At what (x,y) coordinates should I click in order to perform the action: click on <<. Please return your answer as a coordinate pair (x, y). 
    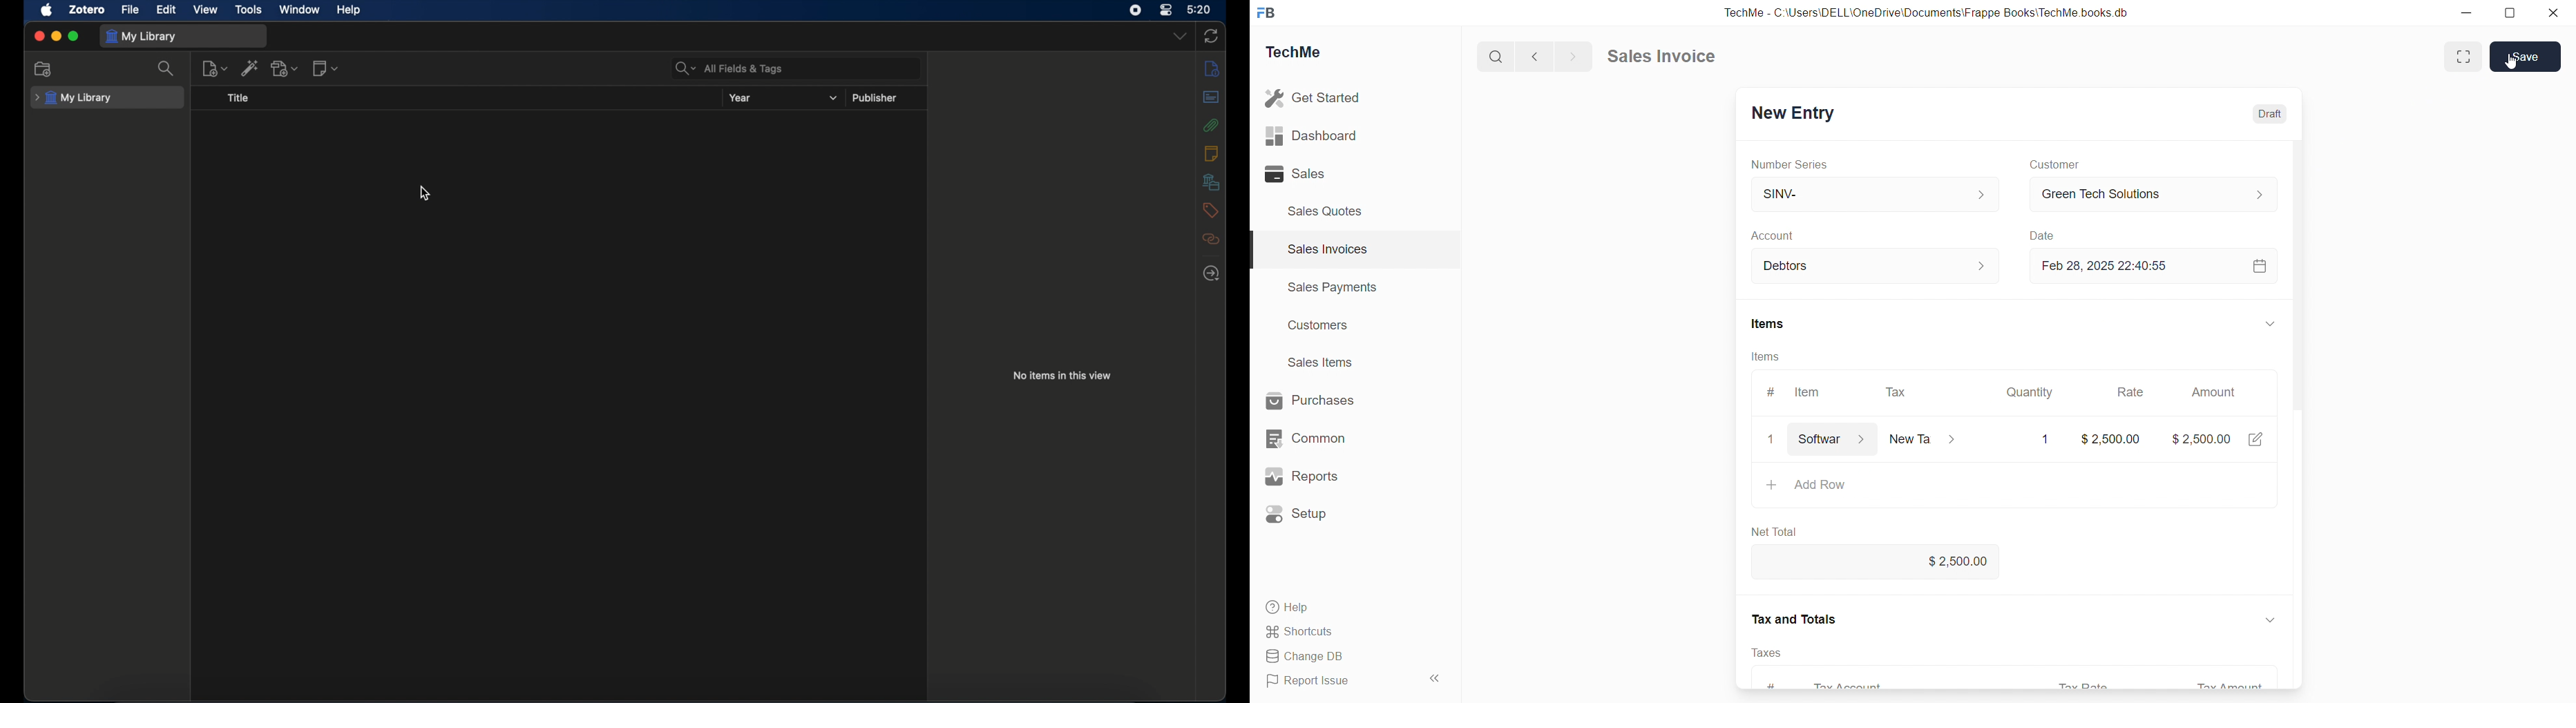
    Looking at the image, I should click on (1433, 678).